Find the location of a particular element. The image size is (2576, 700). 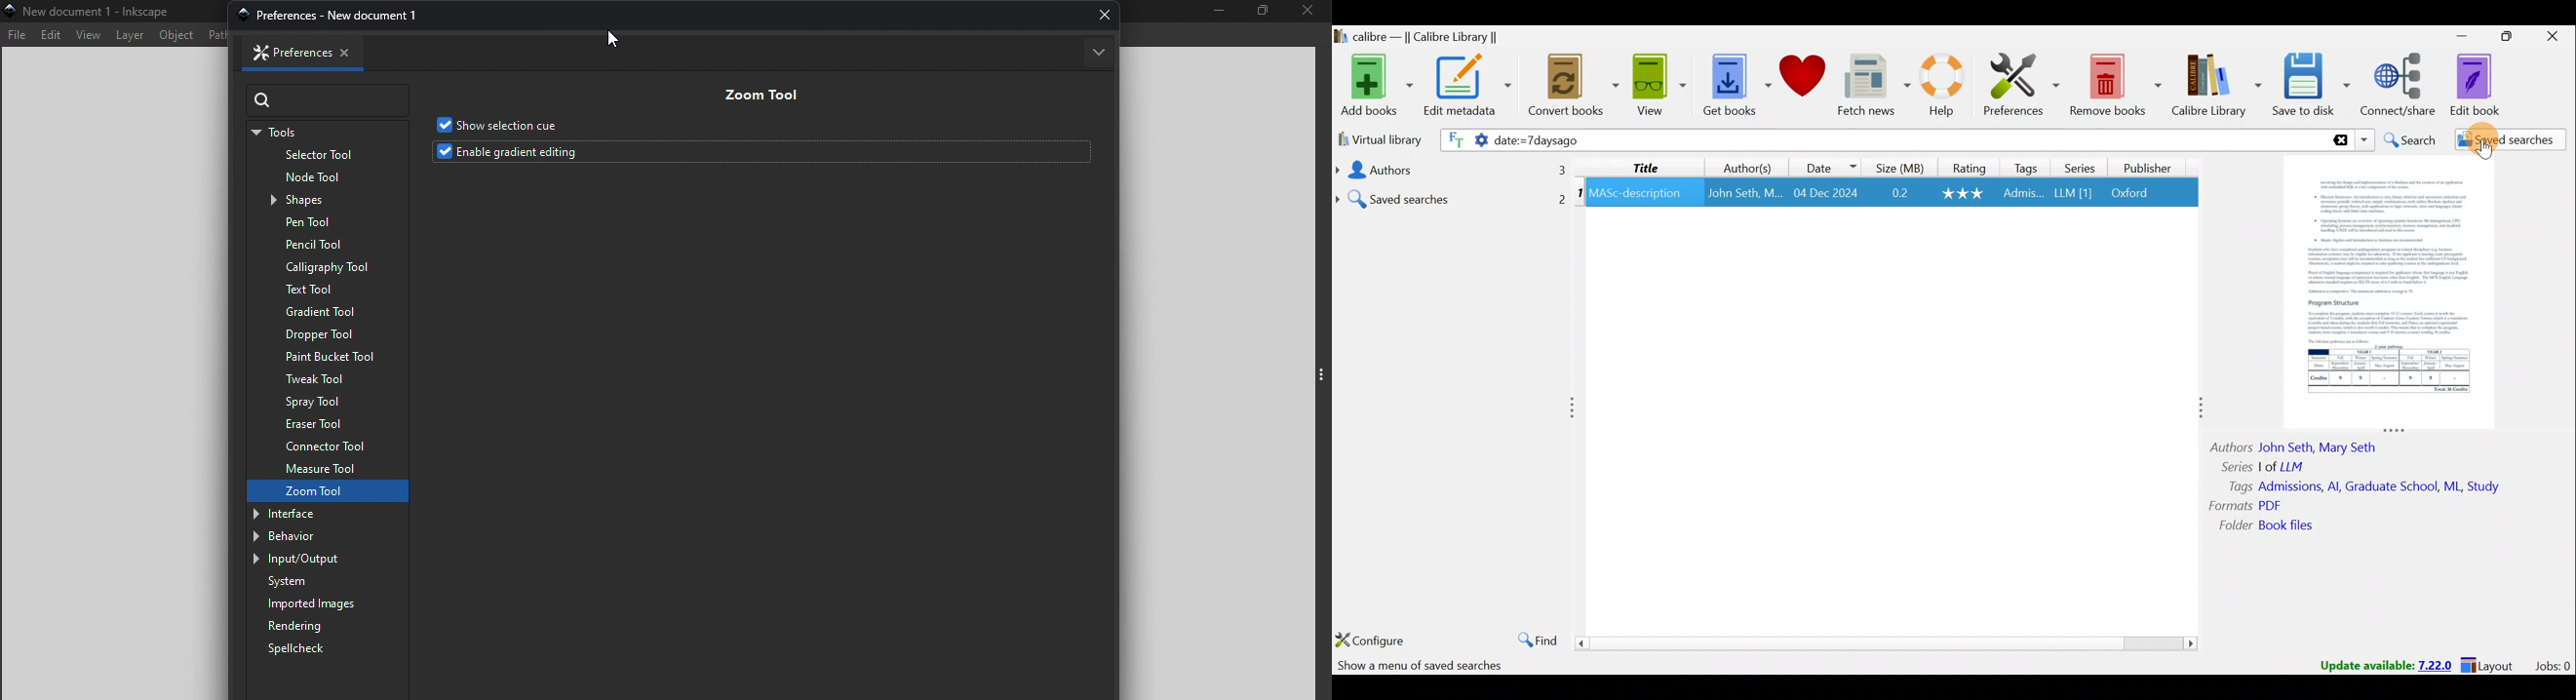

Size is located at coordinates (1896, 167).